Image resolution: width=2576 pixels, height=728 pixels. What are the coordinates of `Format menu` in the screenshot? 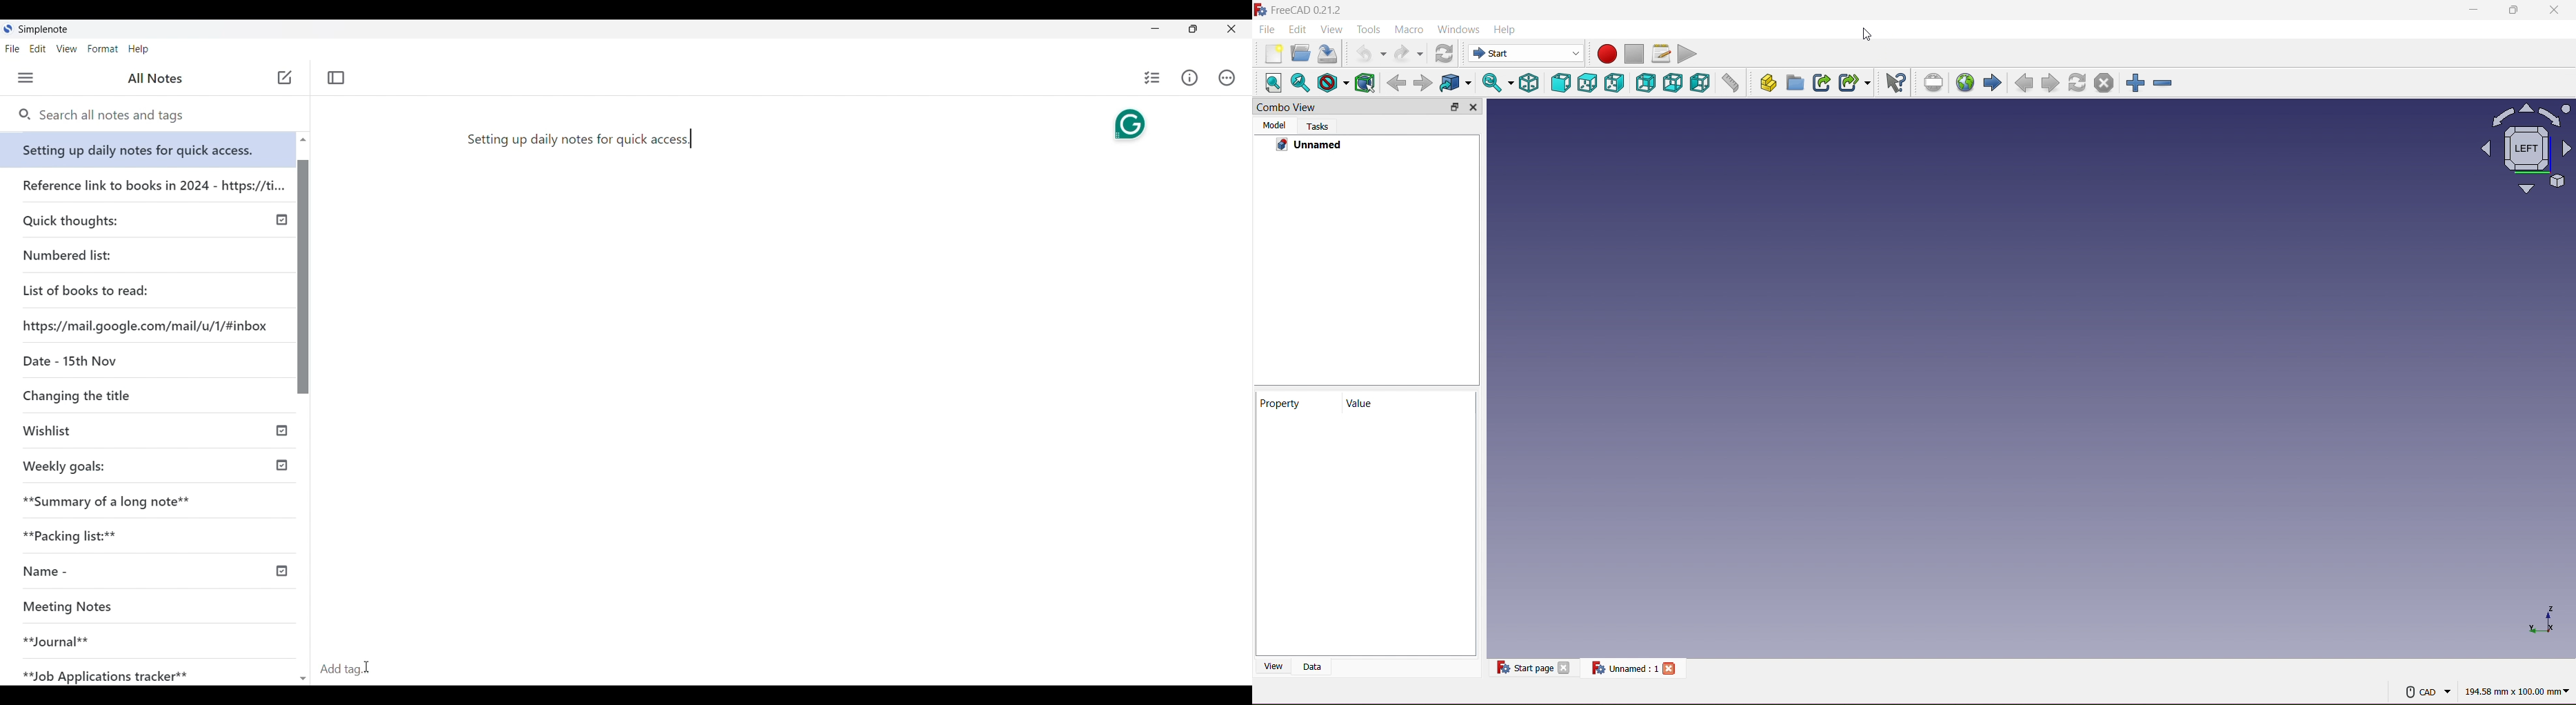 It's located at (103, 49).